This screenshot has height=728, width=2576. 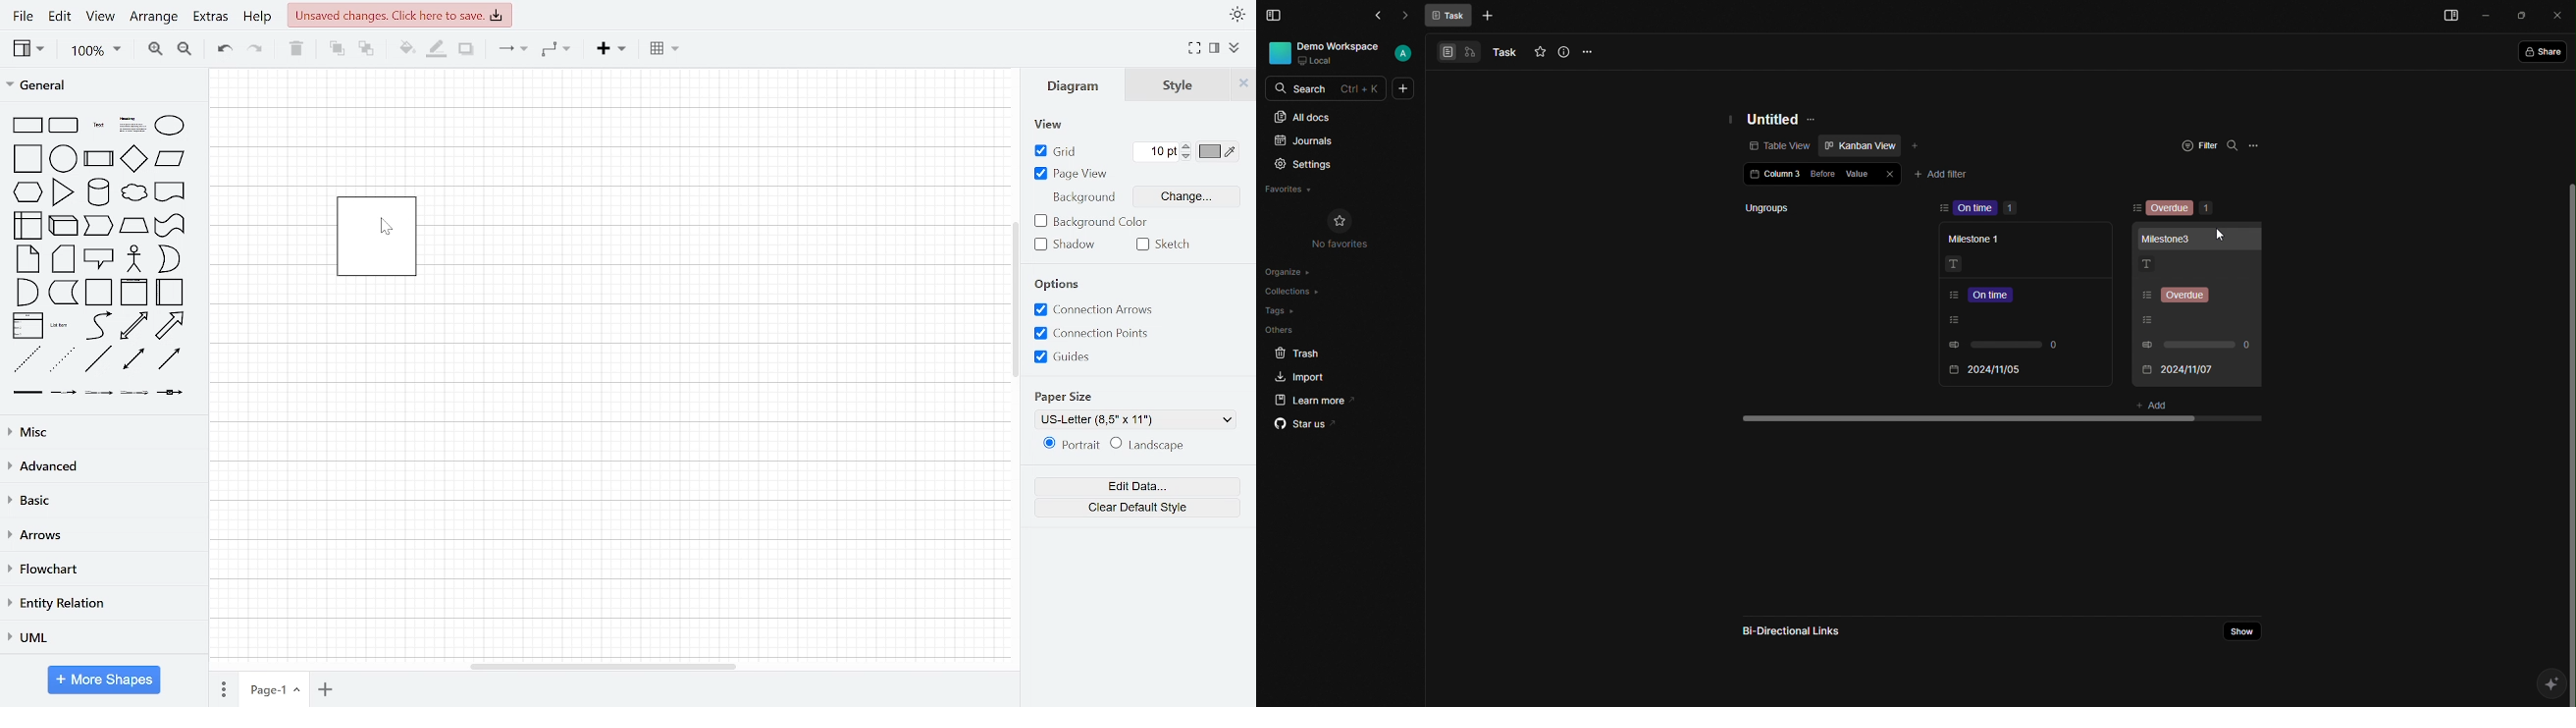 What do you see at coordinates (22, 16) in the screenshot?
I see `file` at bounding box center [22, 16].